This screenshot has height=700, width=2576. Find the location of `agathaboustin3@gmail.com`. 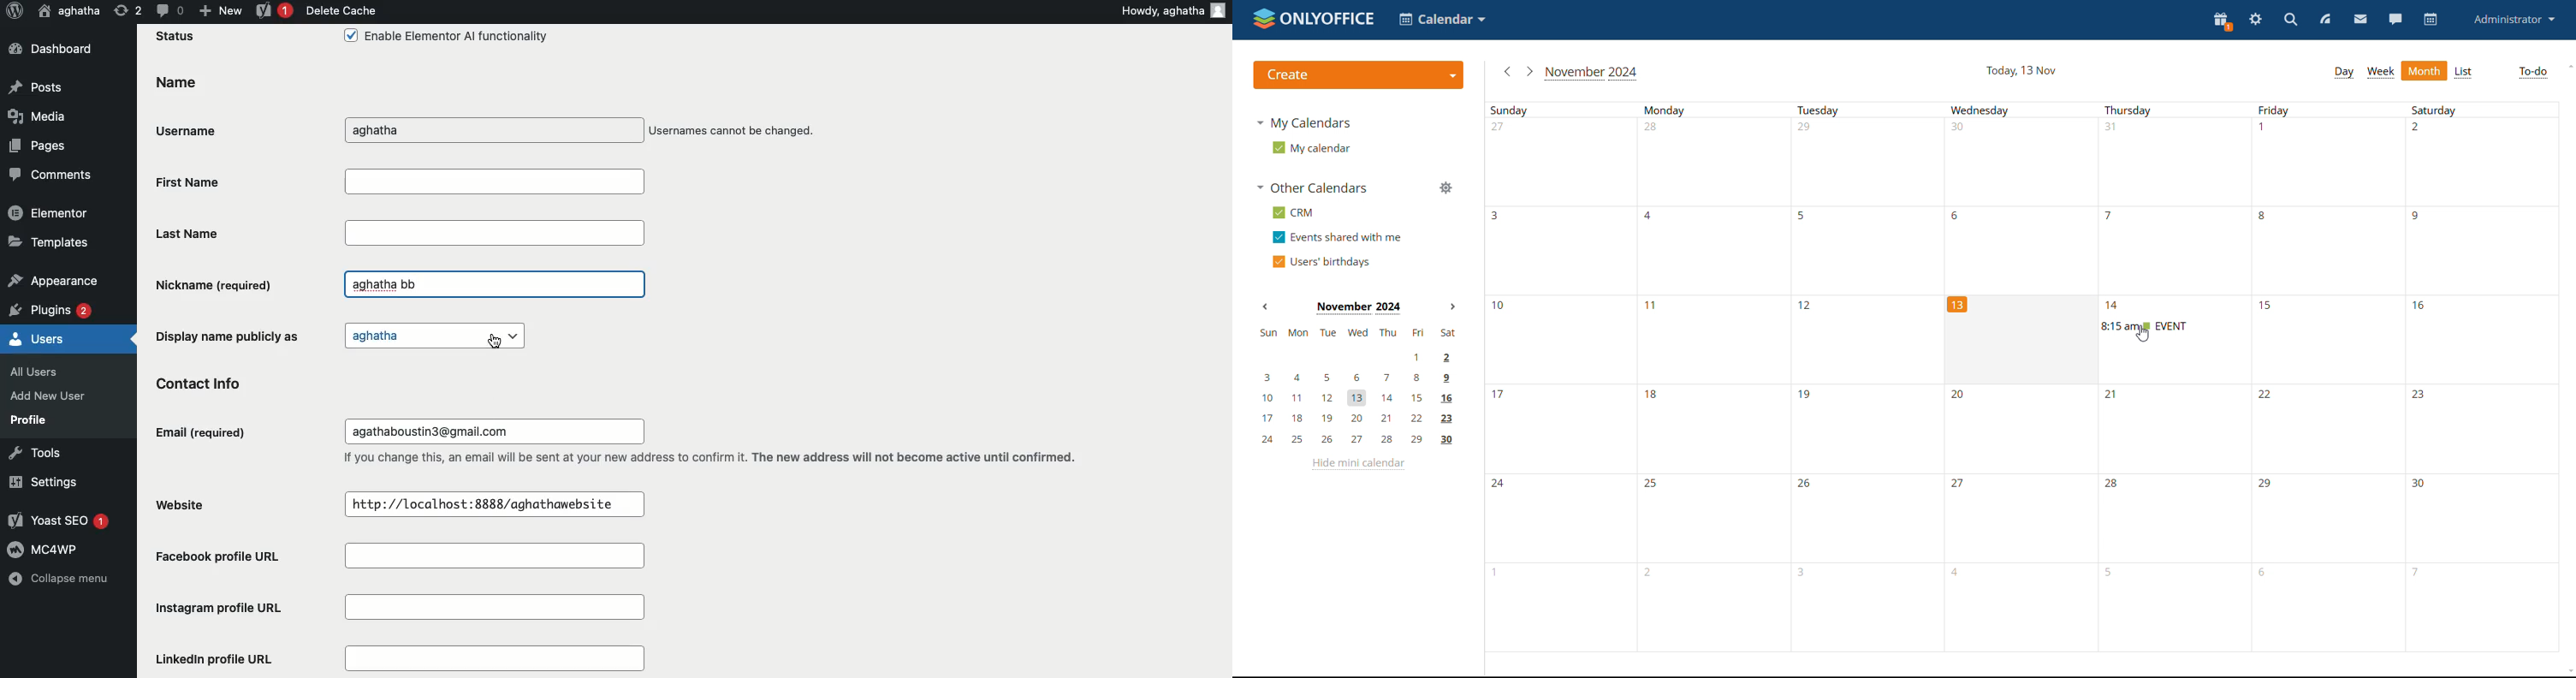

agathaboustin3@gmail.com is located at coordinates (436, 431).